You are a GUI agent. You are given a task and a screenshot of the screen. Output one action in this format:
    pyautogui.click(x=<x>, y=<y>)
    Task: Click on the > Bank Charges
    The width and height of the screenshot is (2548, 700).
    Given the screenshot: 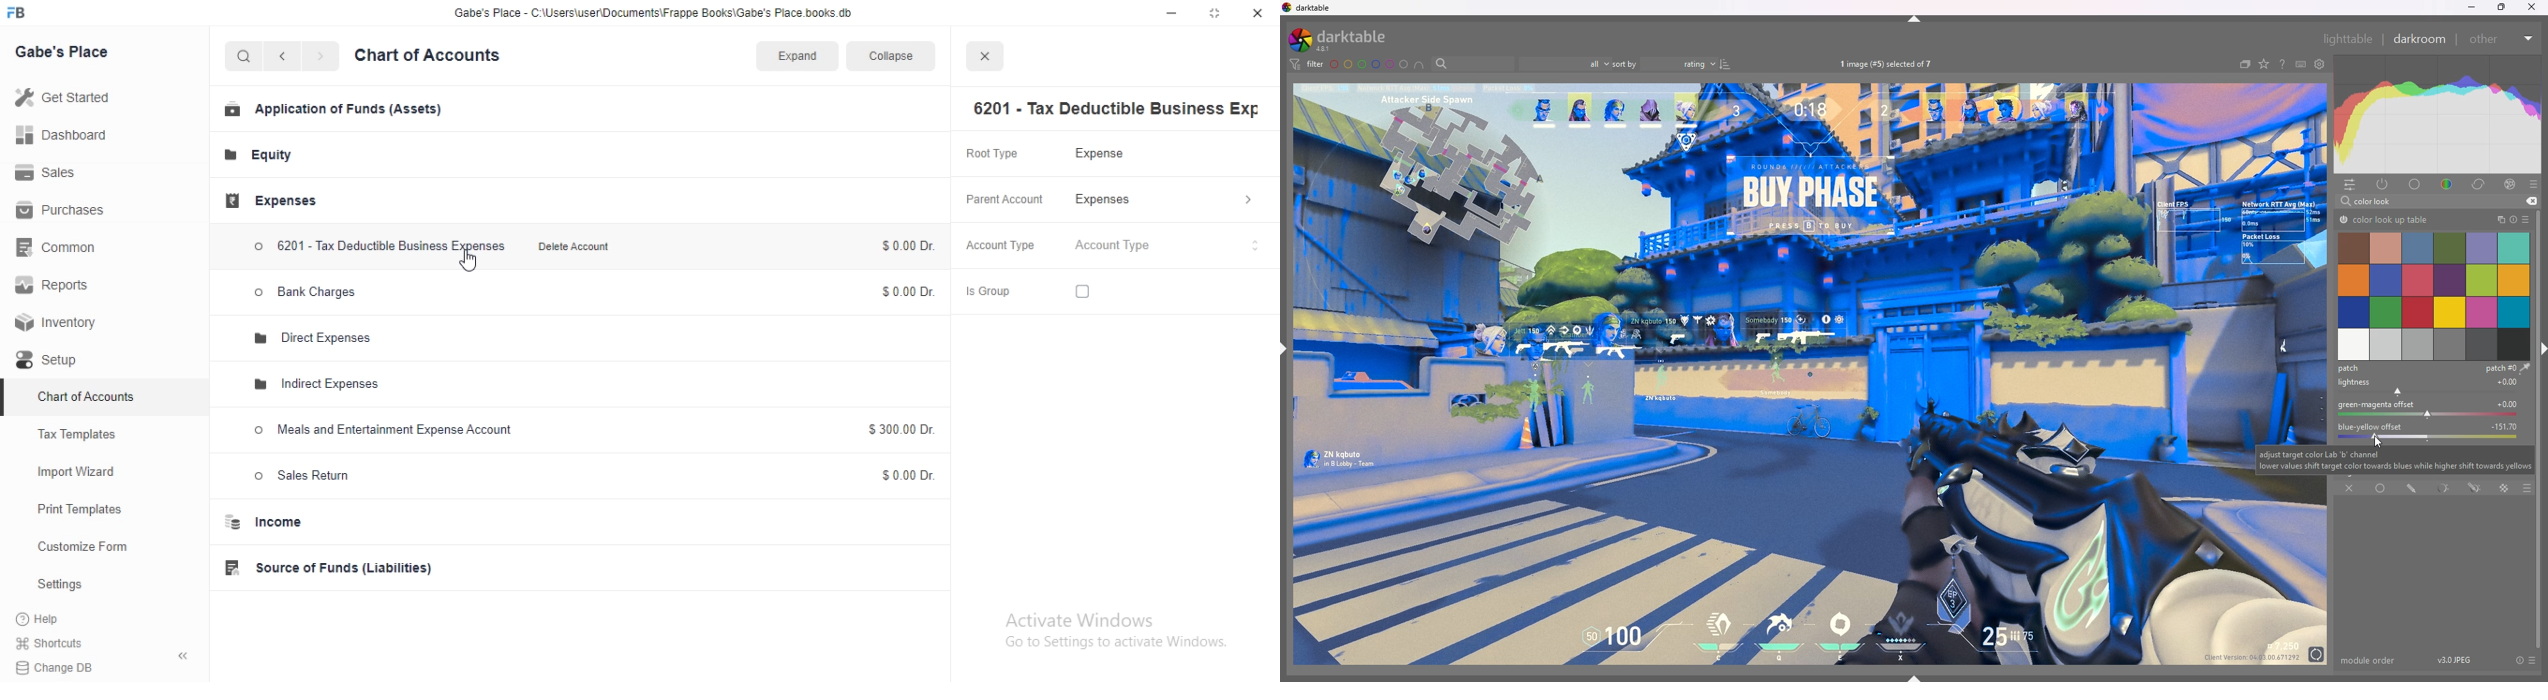 What is the action you would take?
    pyautogui.click(x=316, y=296)
    